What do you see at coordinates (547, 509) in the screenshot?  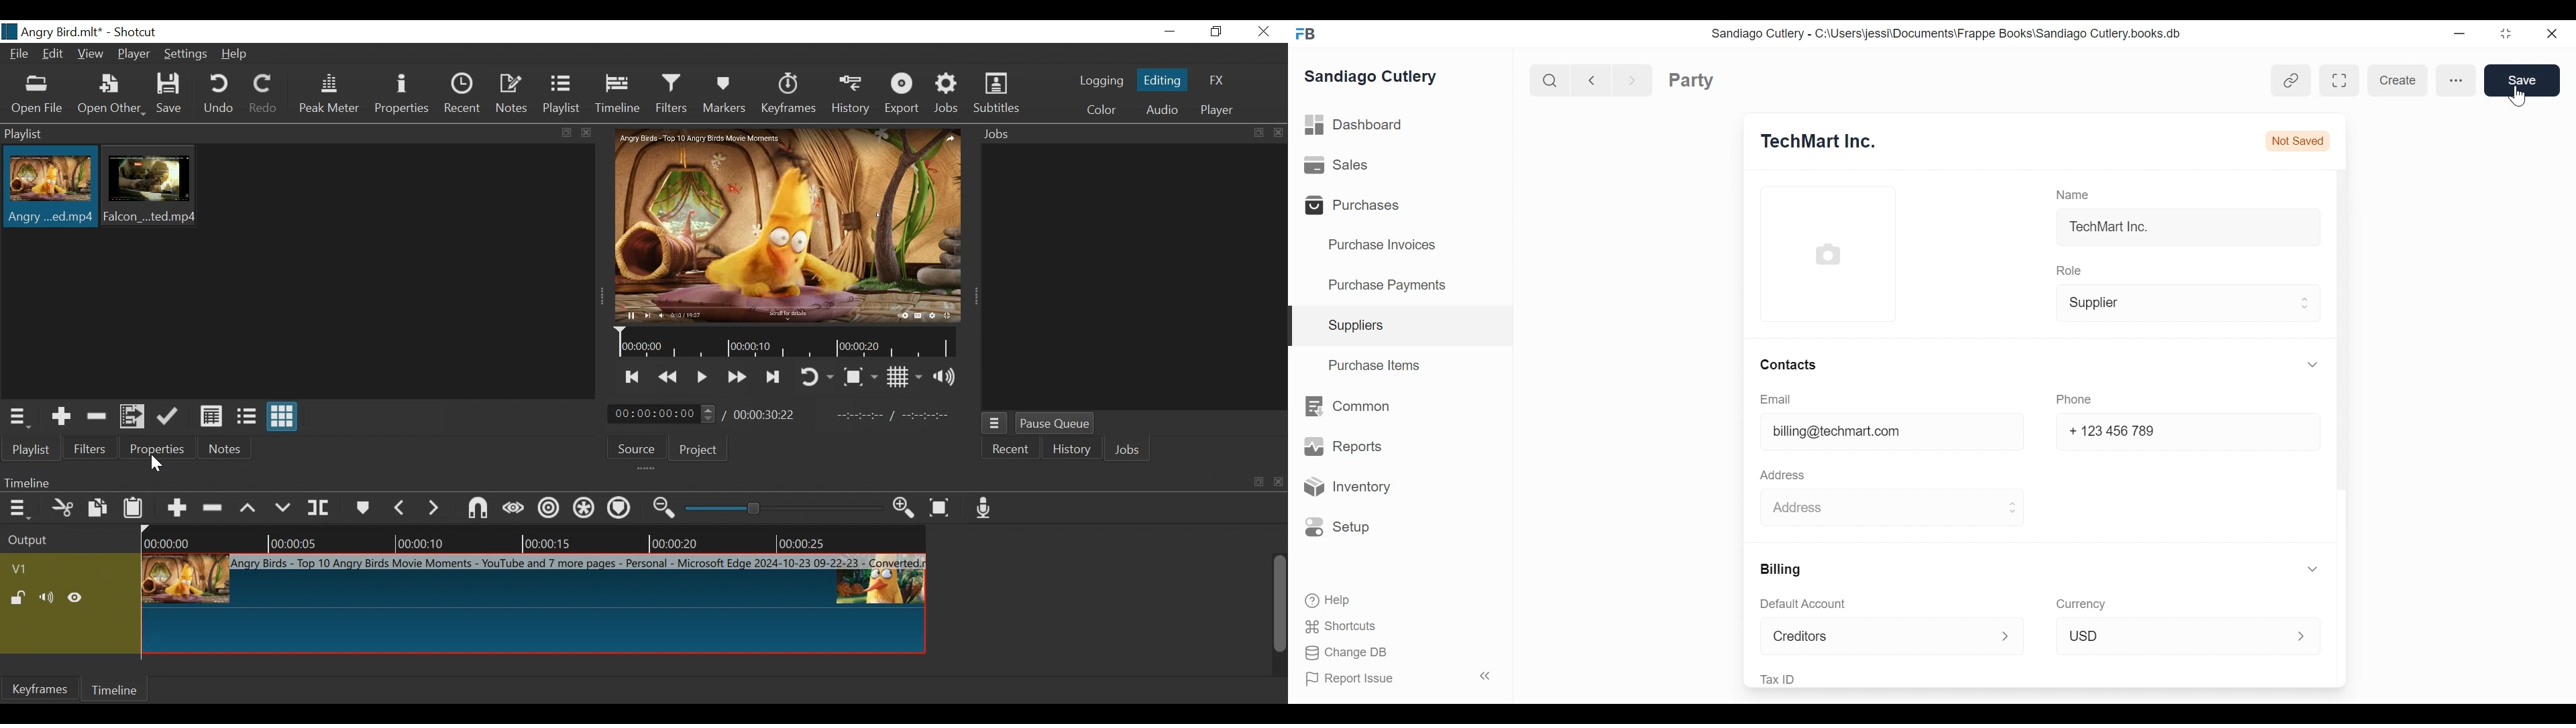 I see `Ripple` at bounding box center [547, 509].